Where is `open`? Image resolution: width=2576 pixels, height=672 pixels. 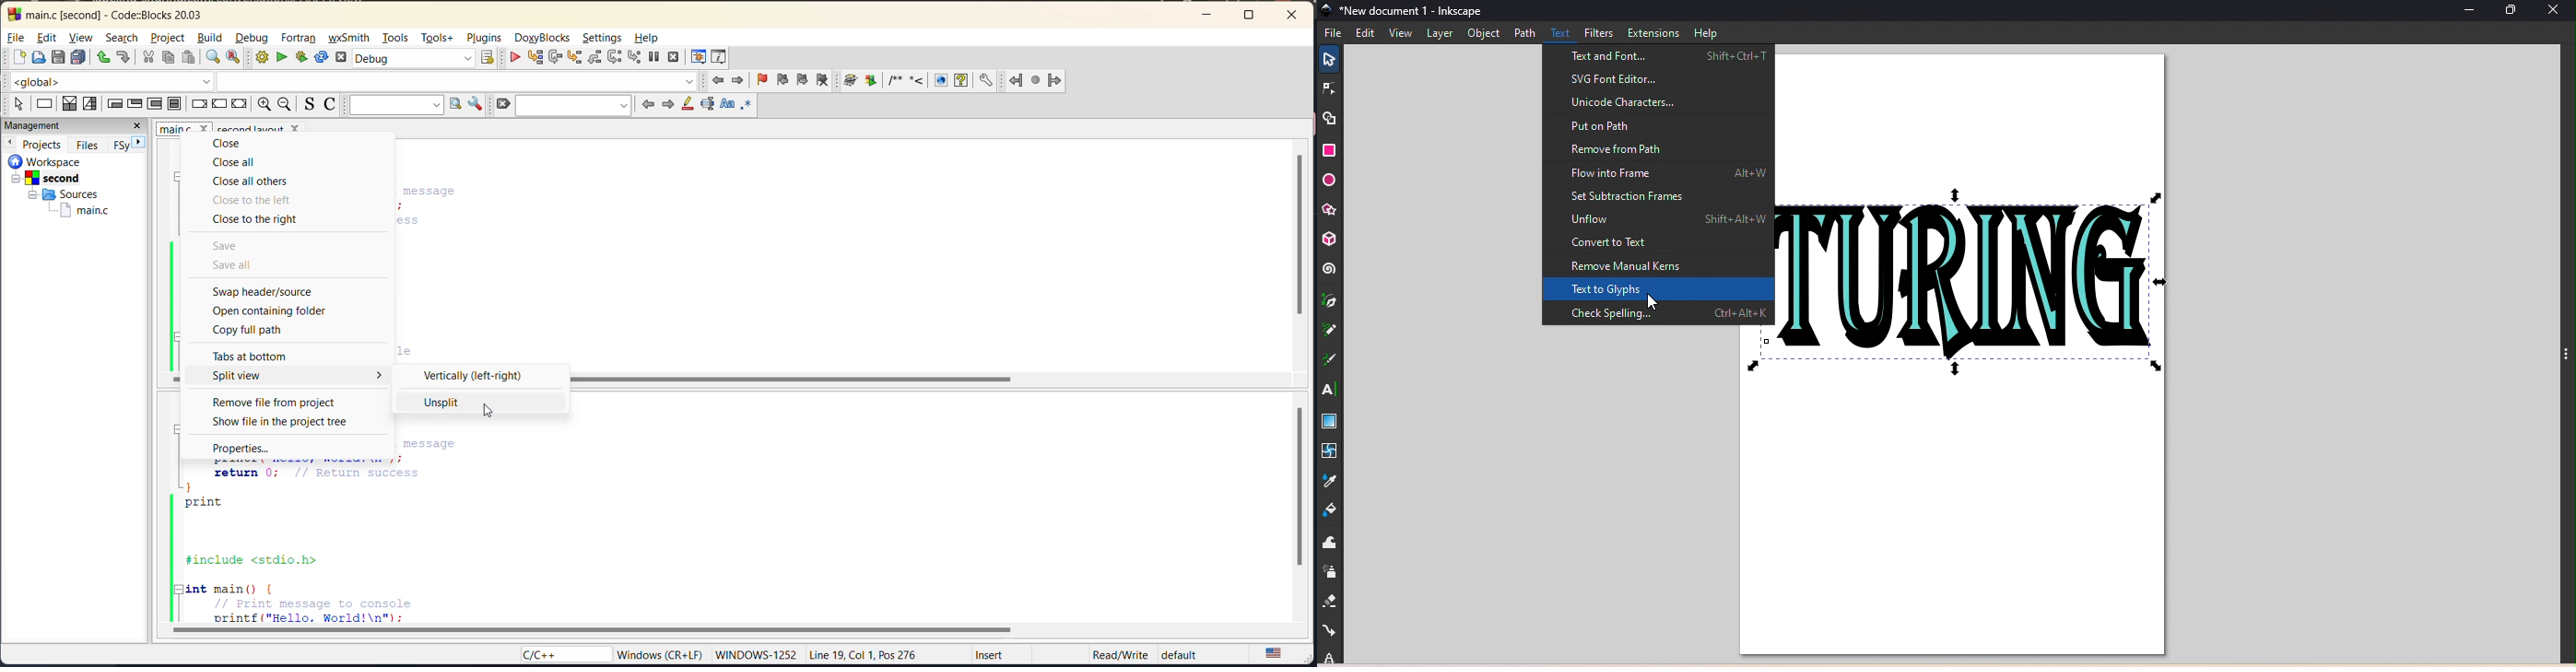
open is located at coordinates (42, 59).